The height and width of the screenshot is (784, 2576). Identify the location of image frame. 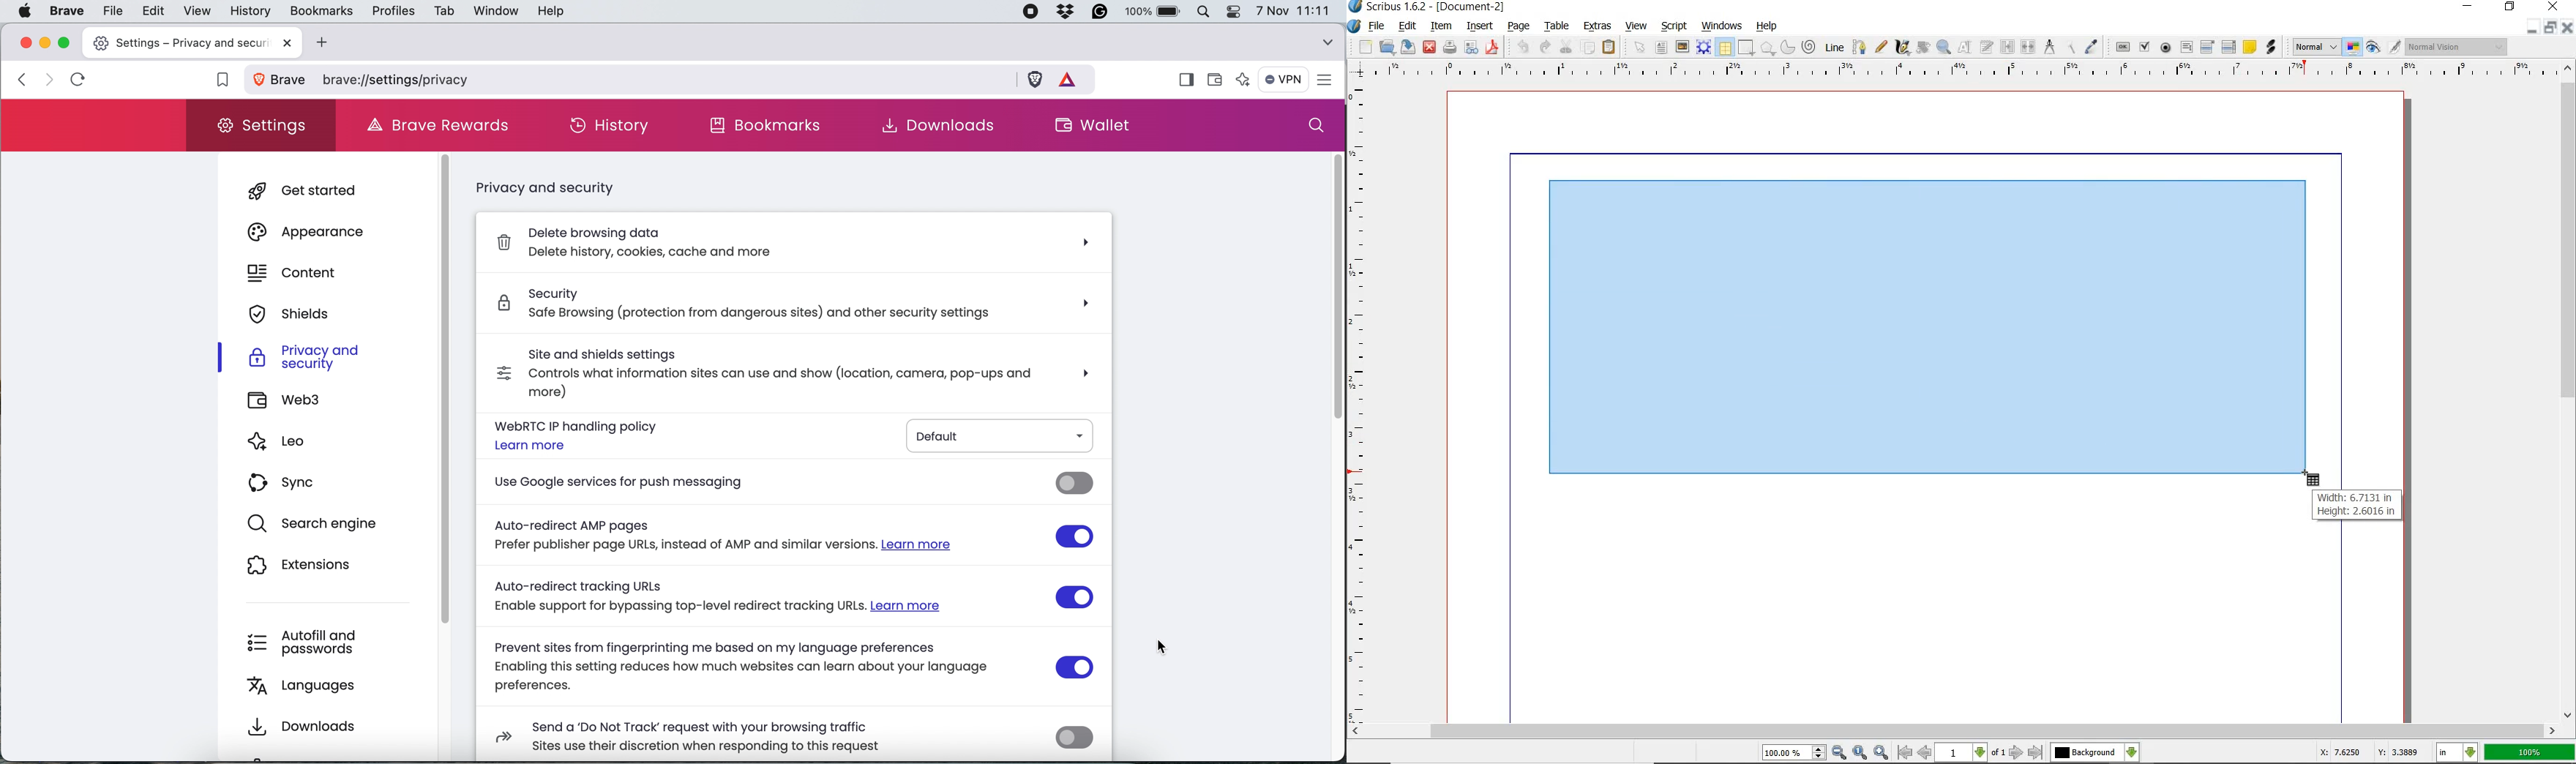
(1681, 48).